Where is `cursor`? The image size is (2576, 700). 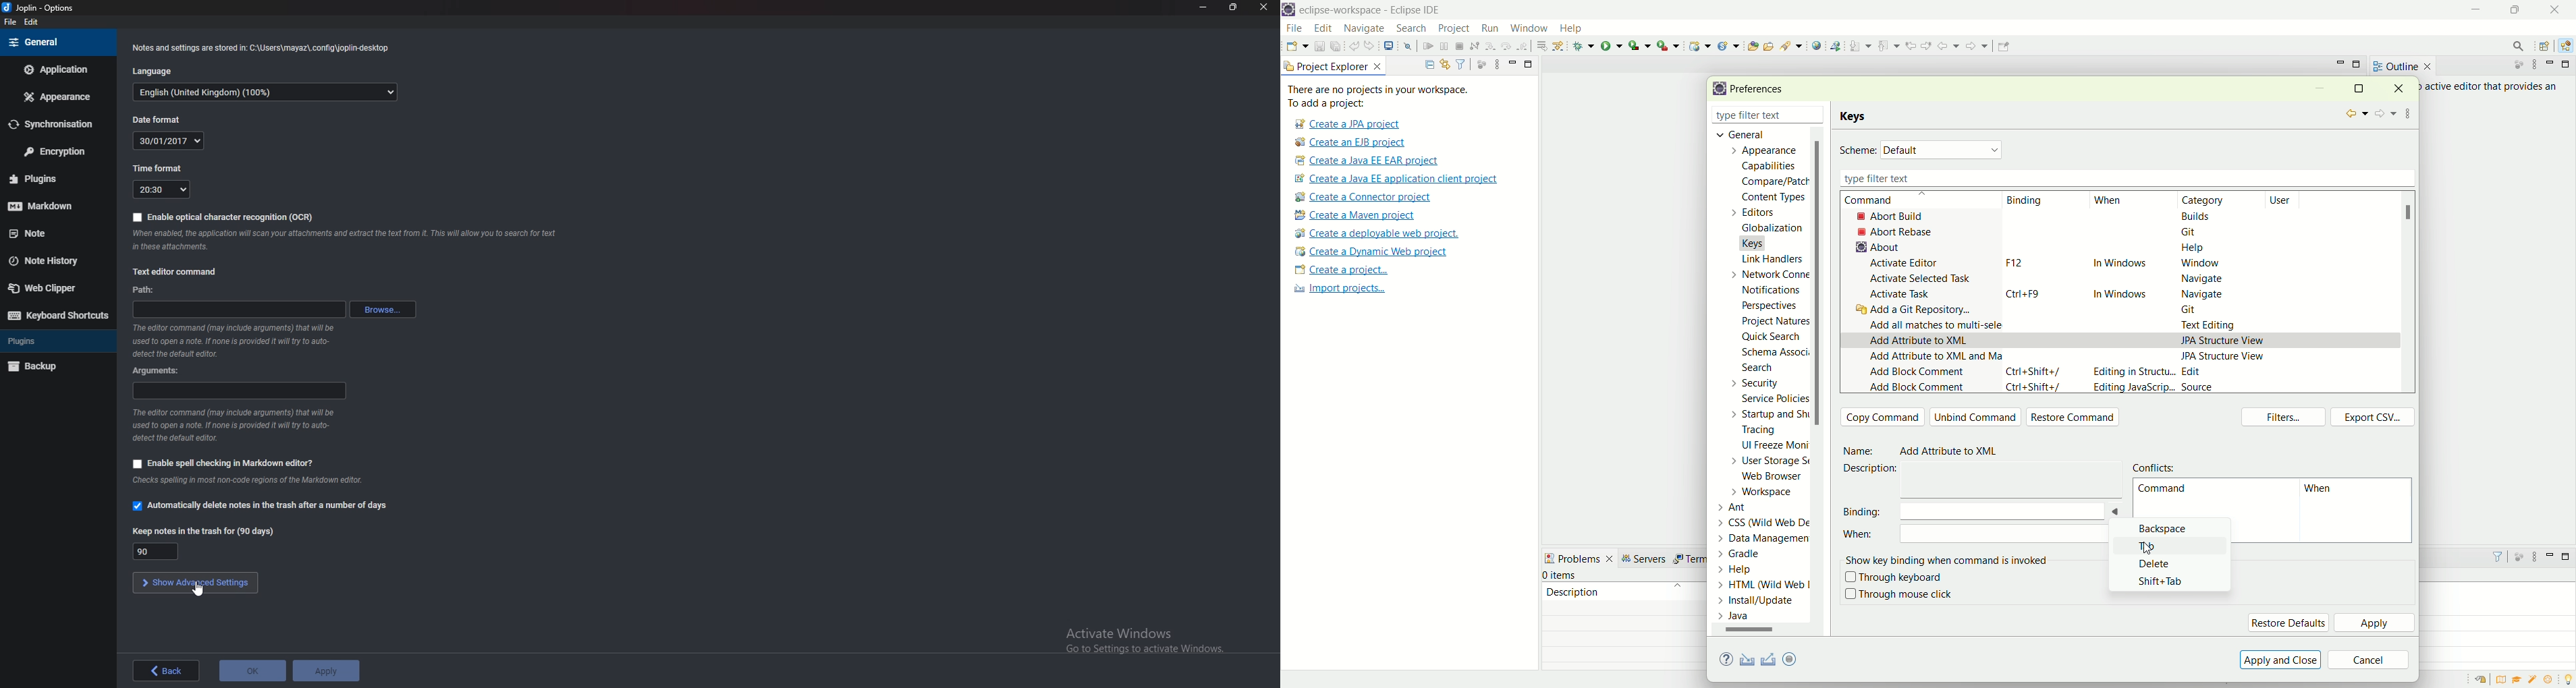 cursor is located at coordinates (197, 591).